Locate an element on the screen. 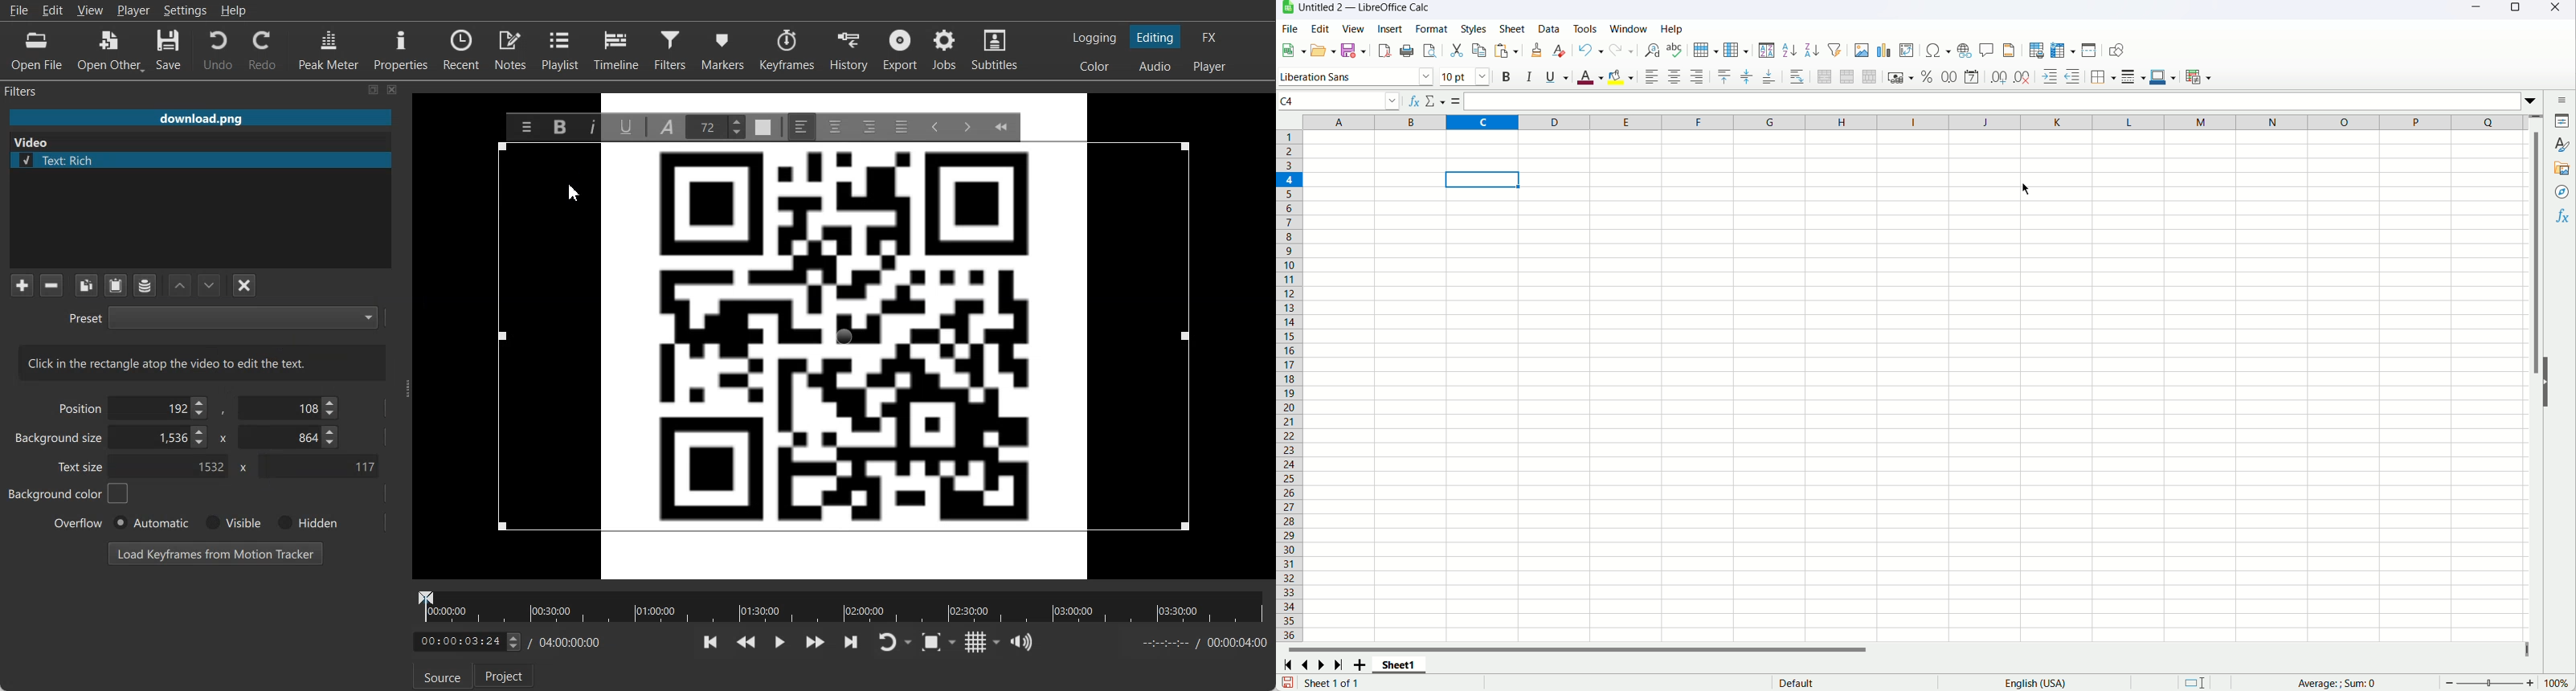  Show draw functions is located at coordinates (2119, 50).